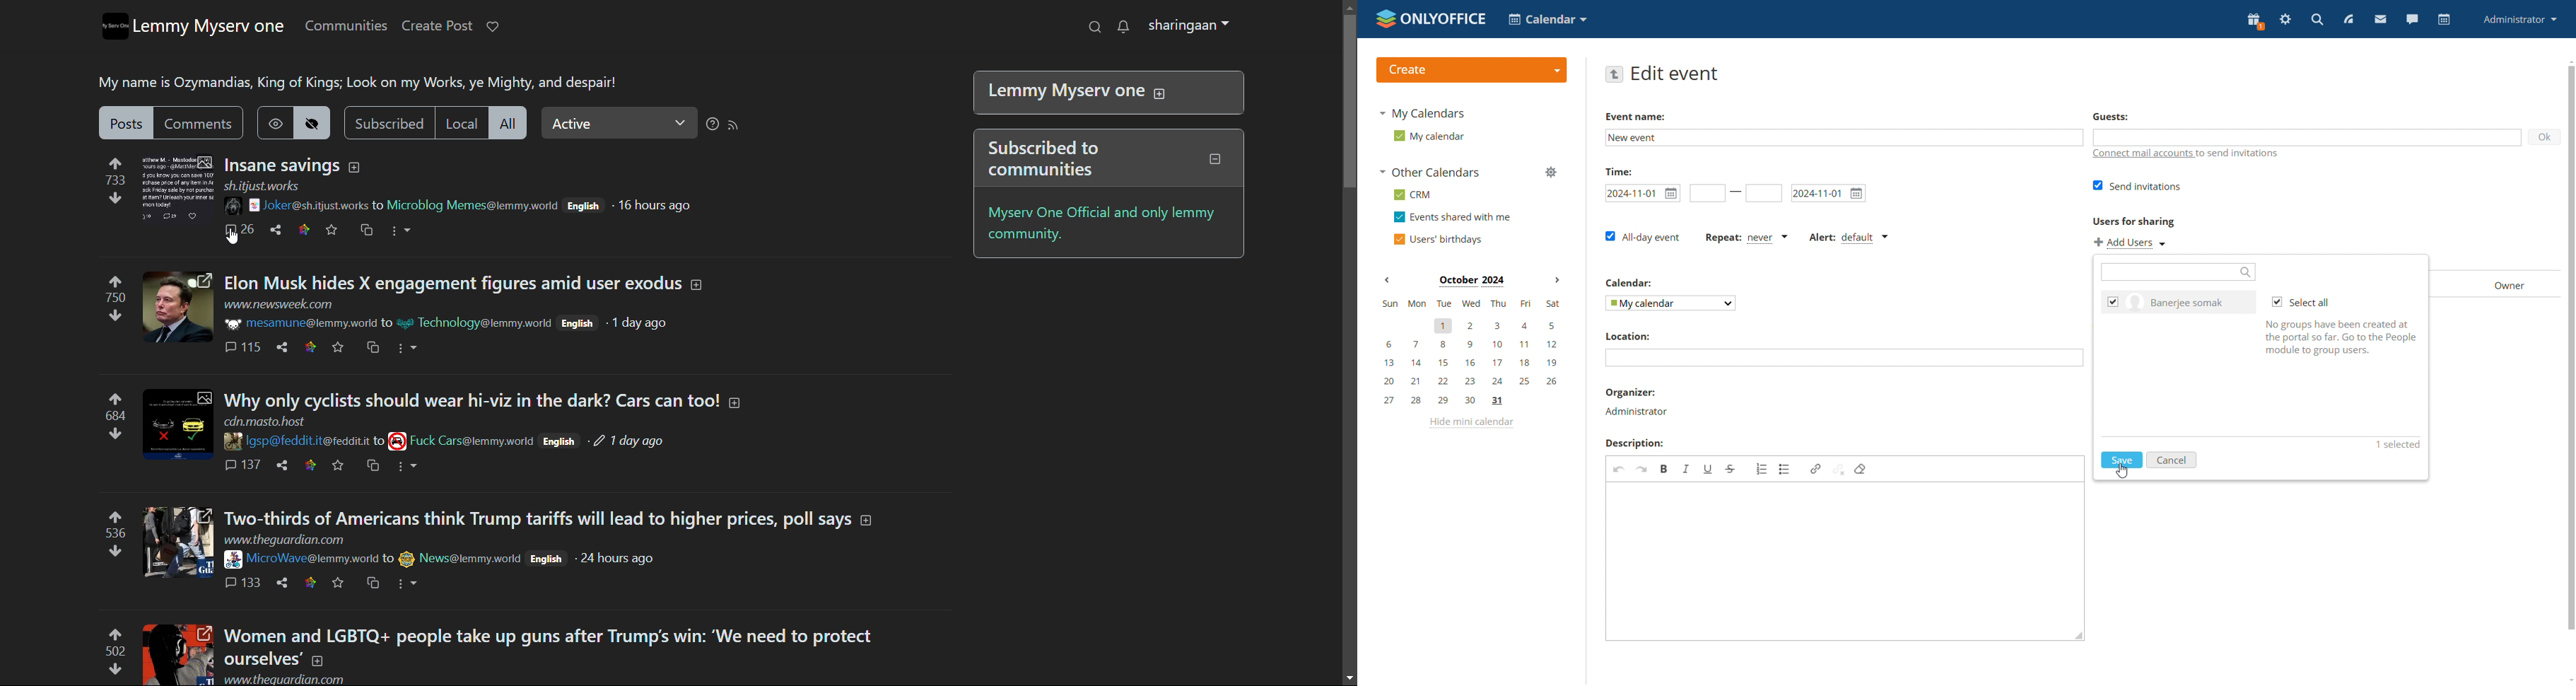  I want to click on crosspost, so click(371, 347).